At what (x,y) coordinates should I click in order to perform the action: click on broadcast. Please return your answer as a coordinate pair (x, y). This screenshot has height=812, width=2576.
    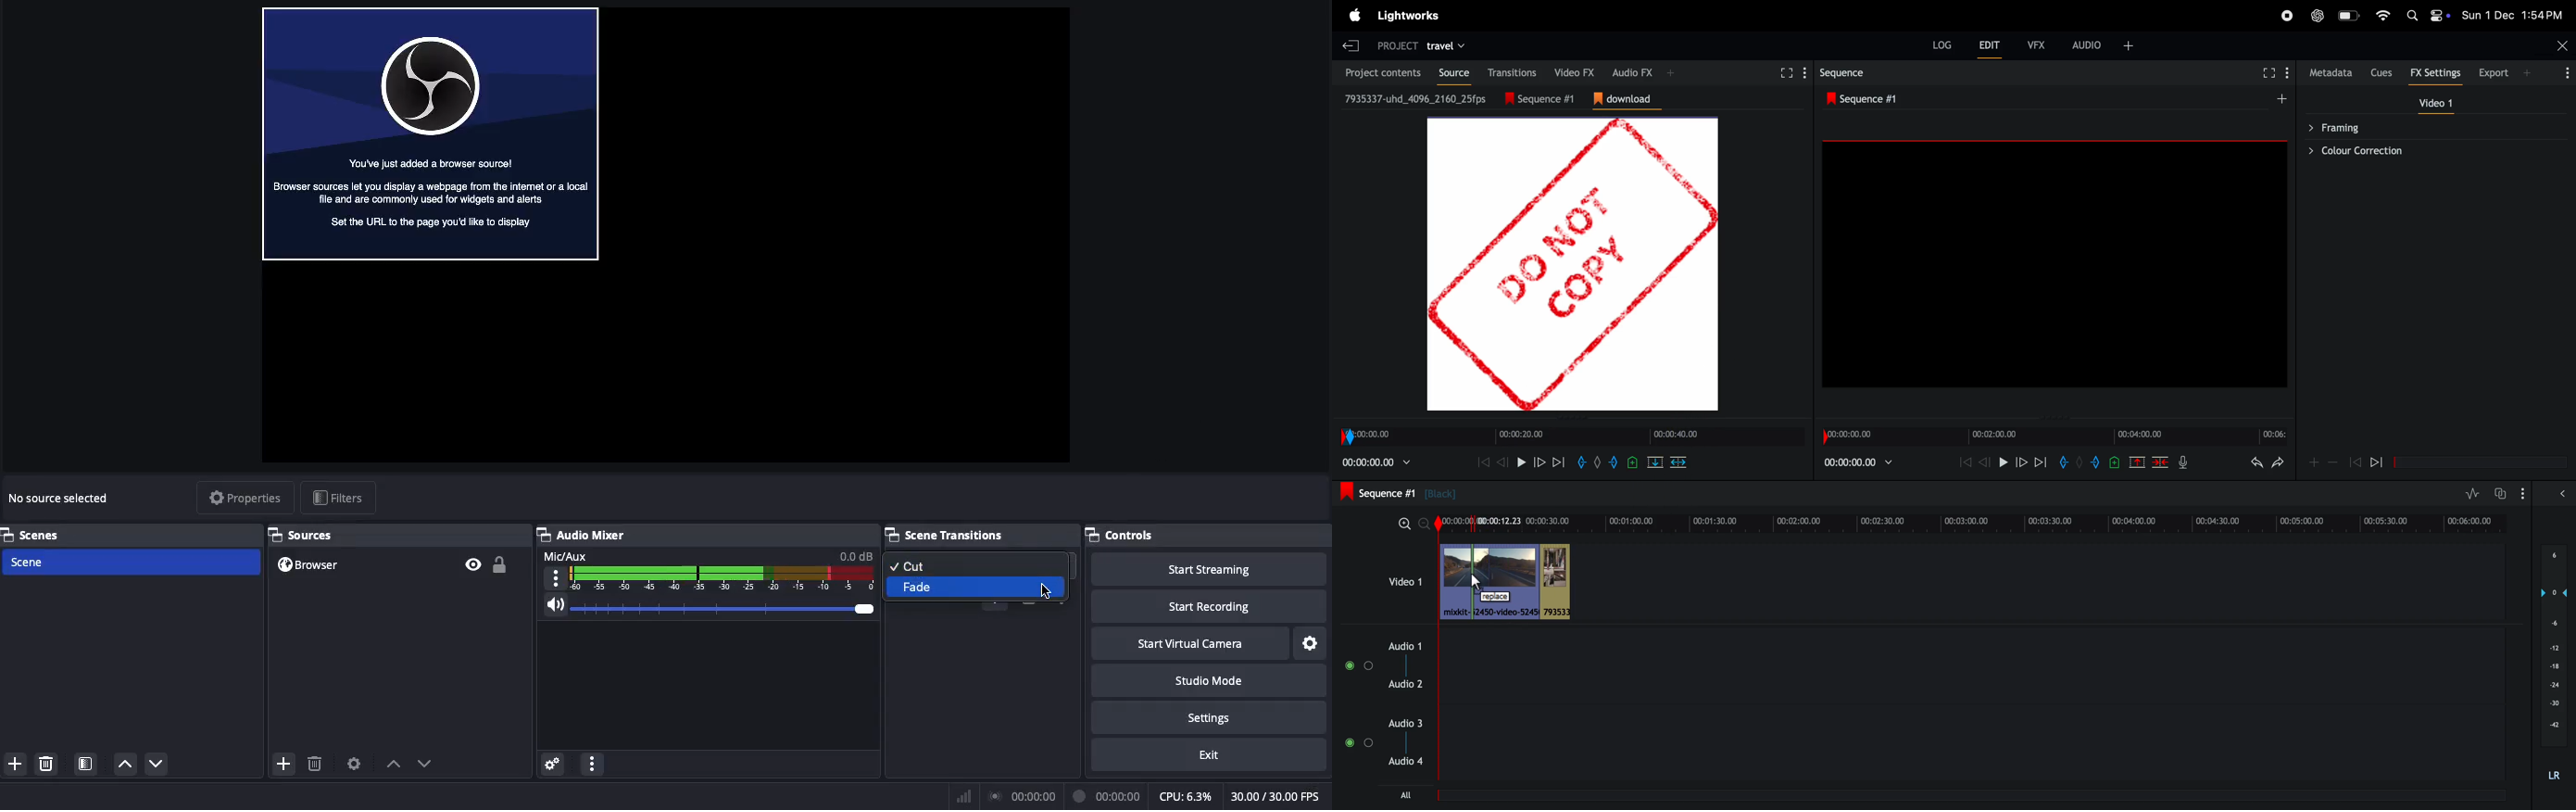
    Looking at the image, I should click on (1023, 793).